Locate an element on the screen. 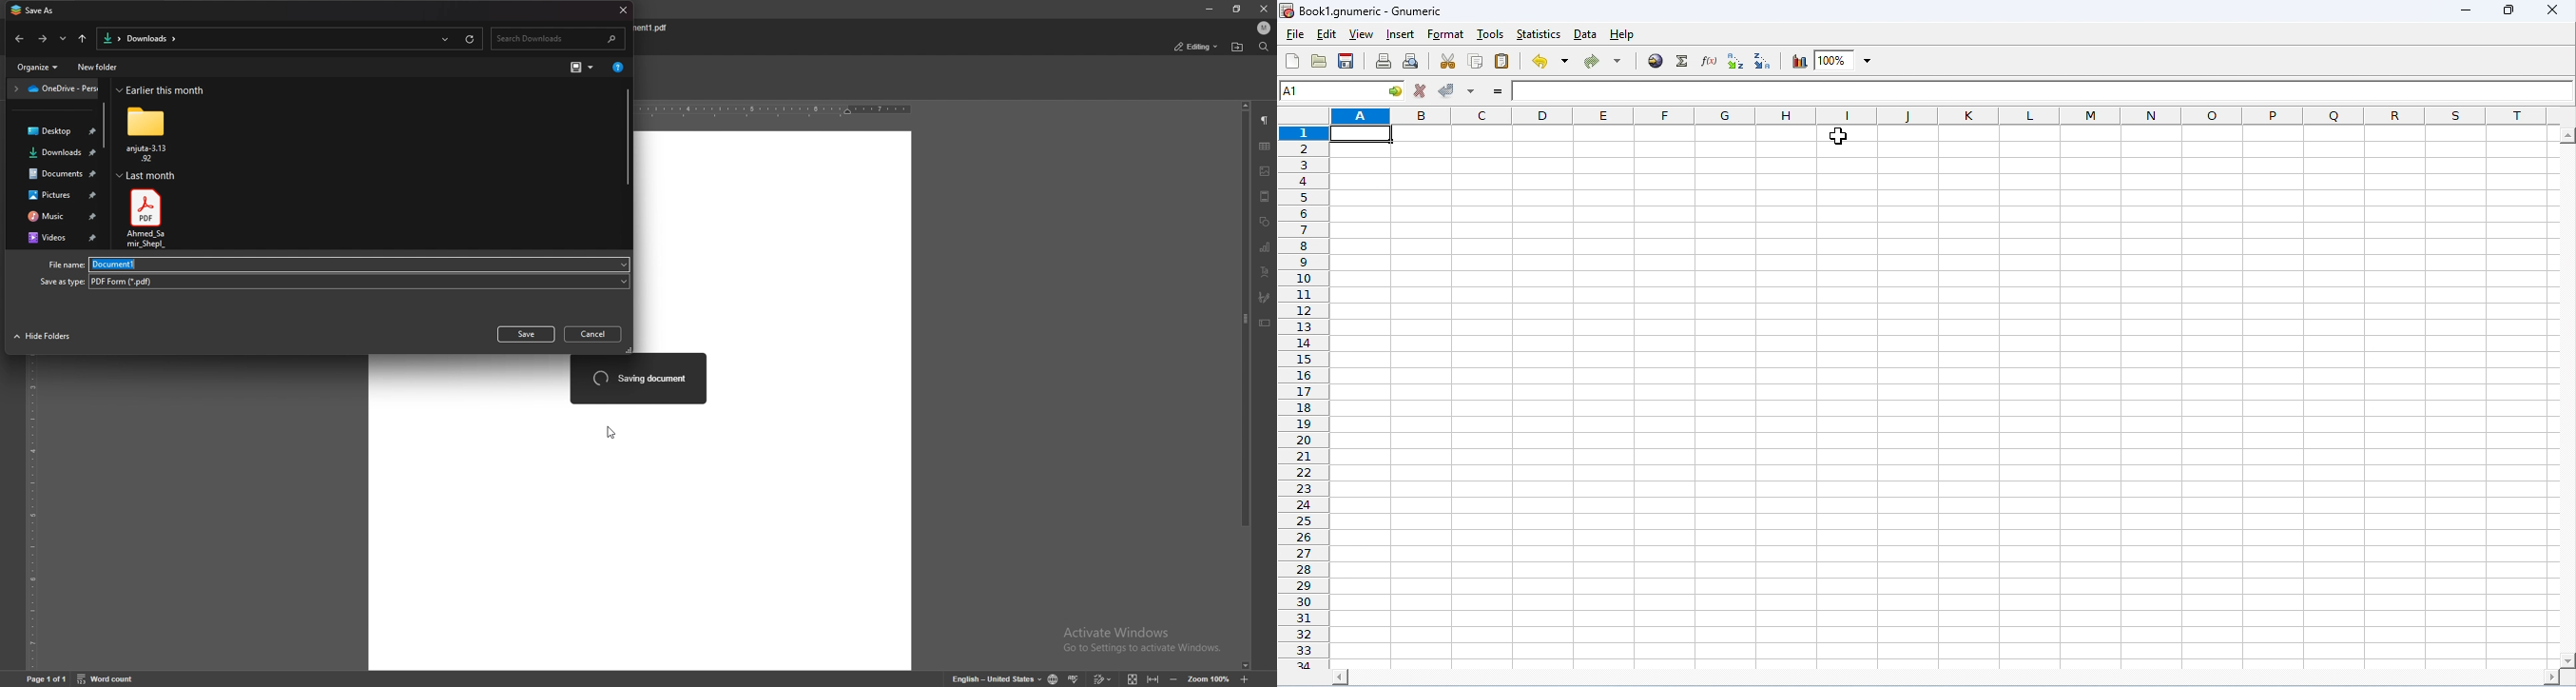 The image size is (2576, 700). 100% is located at coordinates (1844, 60).